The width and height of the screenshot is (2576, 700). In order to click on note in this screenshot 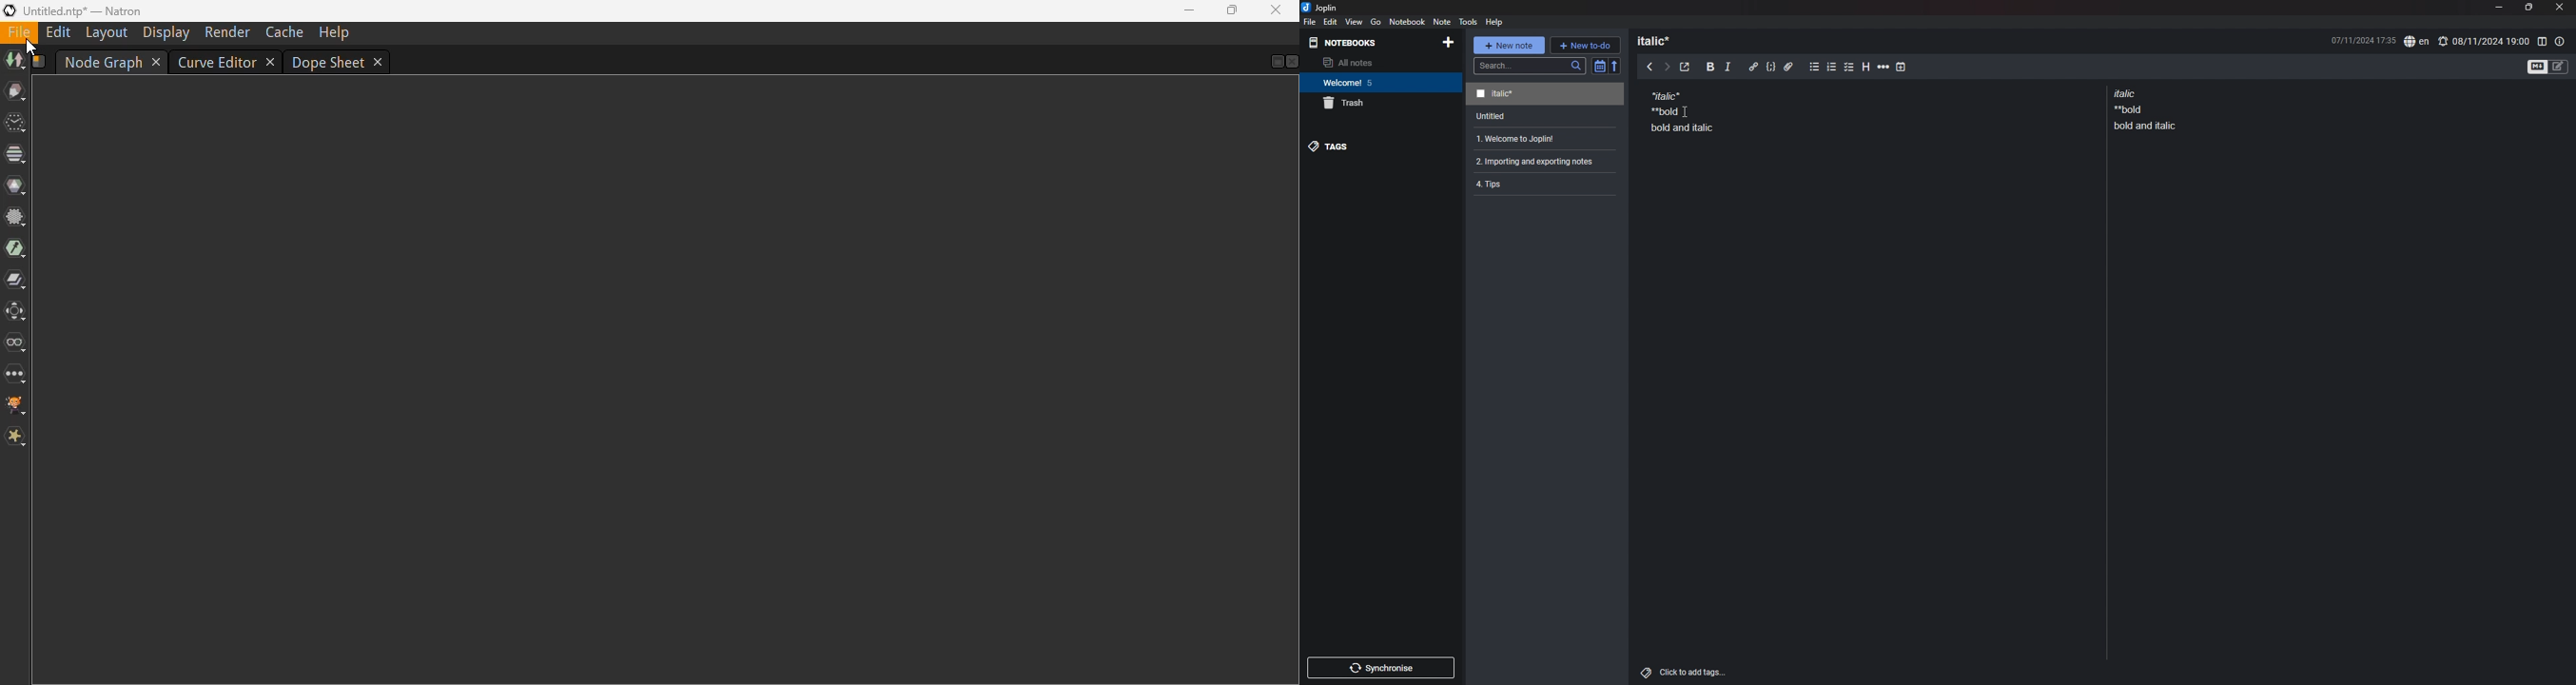, I will do `click(2148, 109)`.